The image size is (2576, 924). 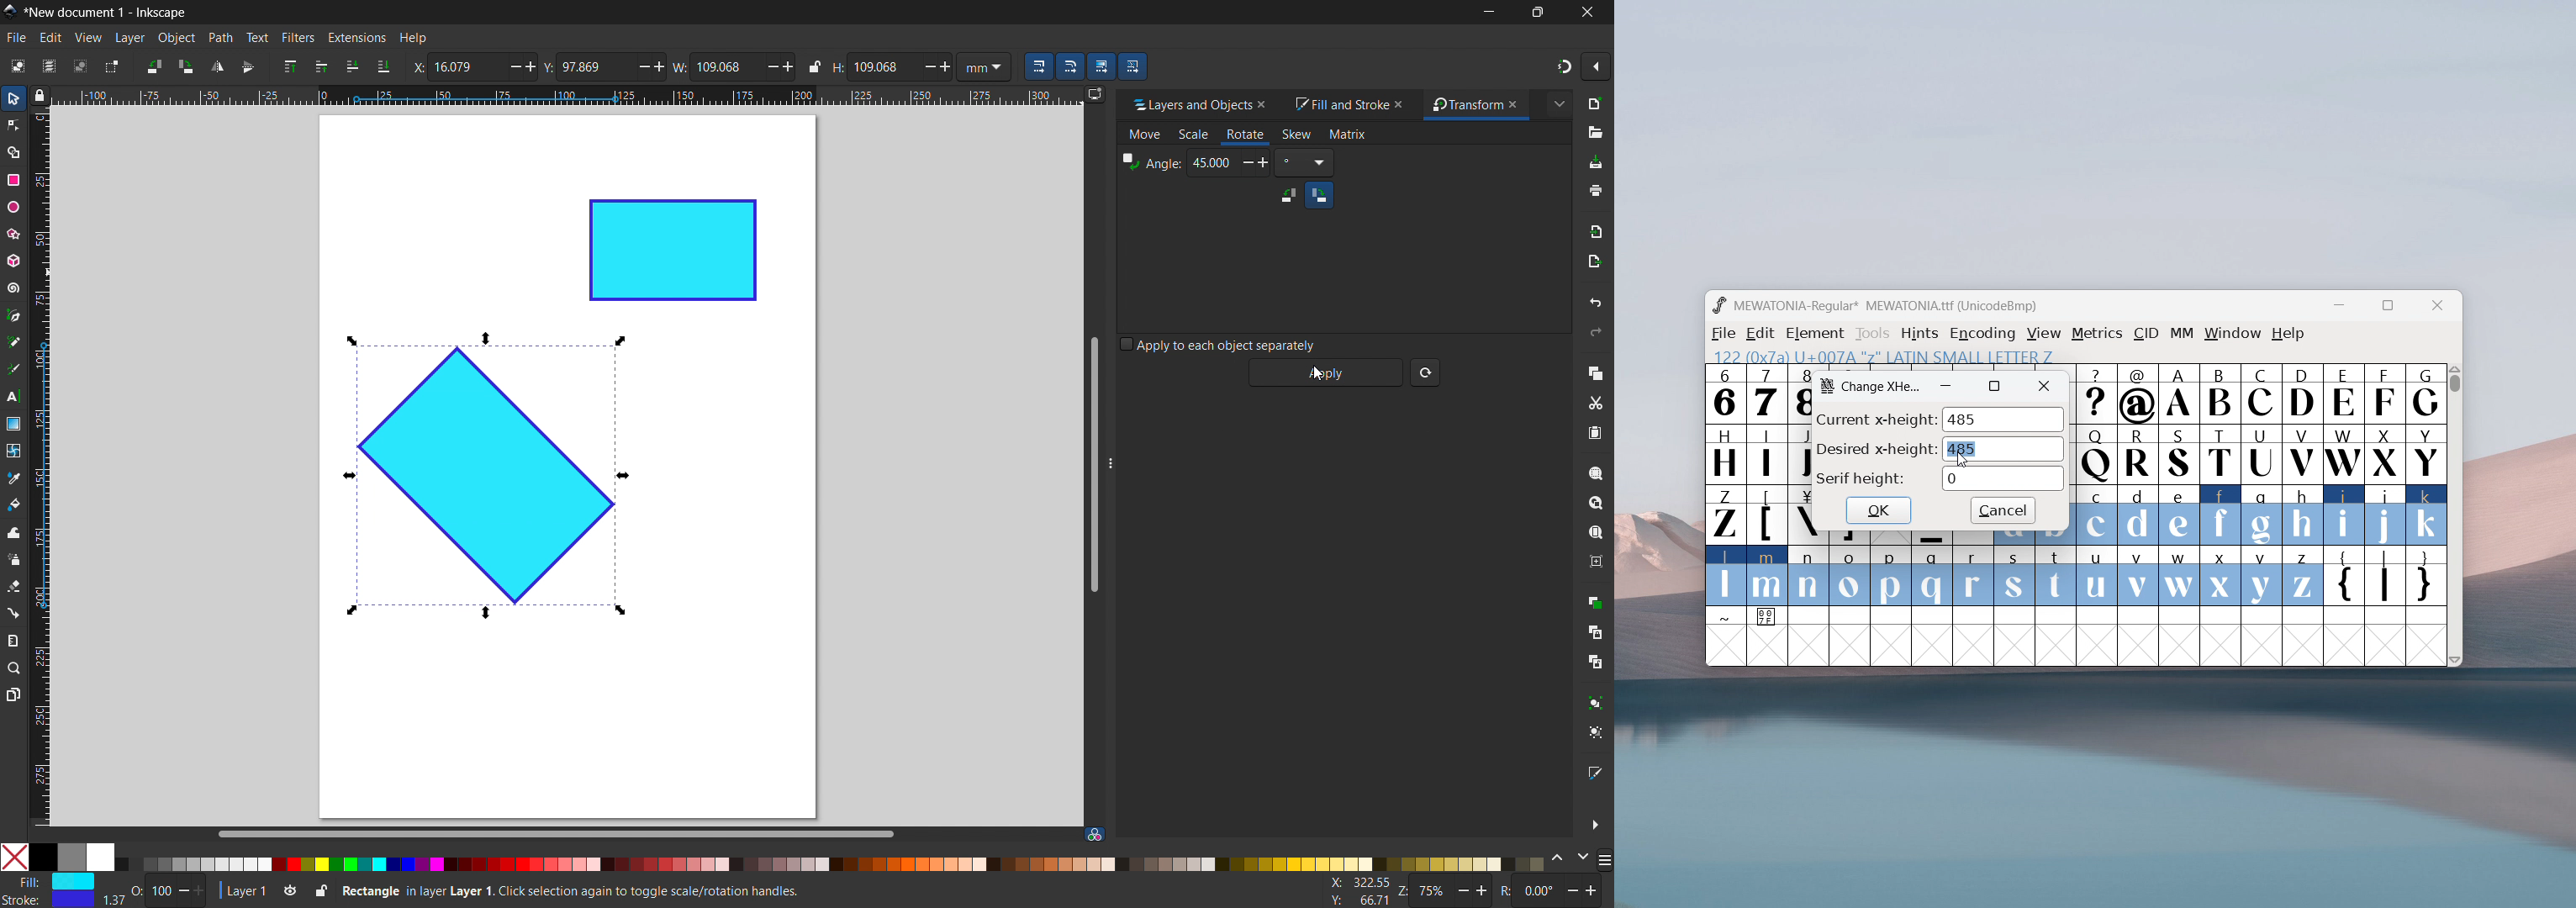 I want to click on Minus/ Decrease, so click(x=641, y=66).